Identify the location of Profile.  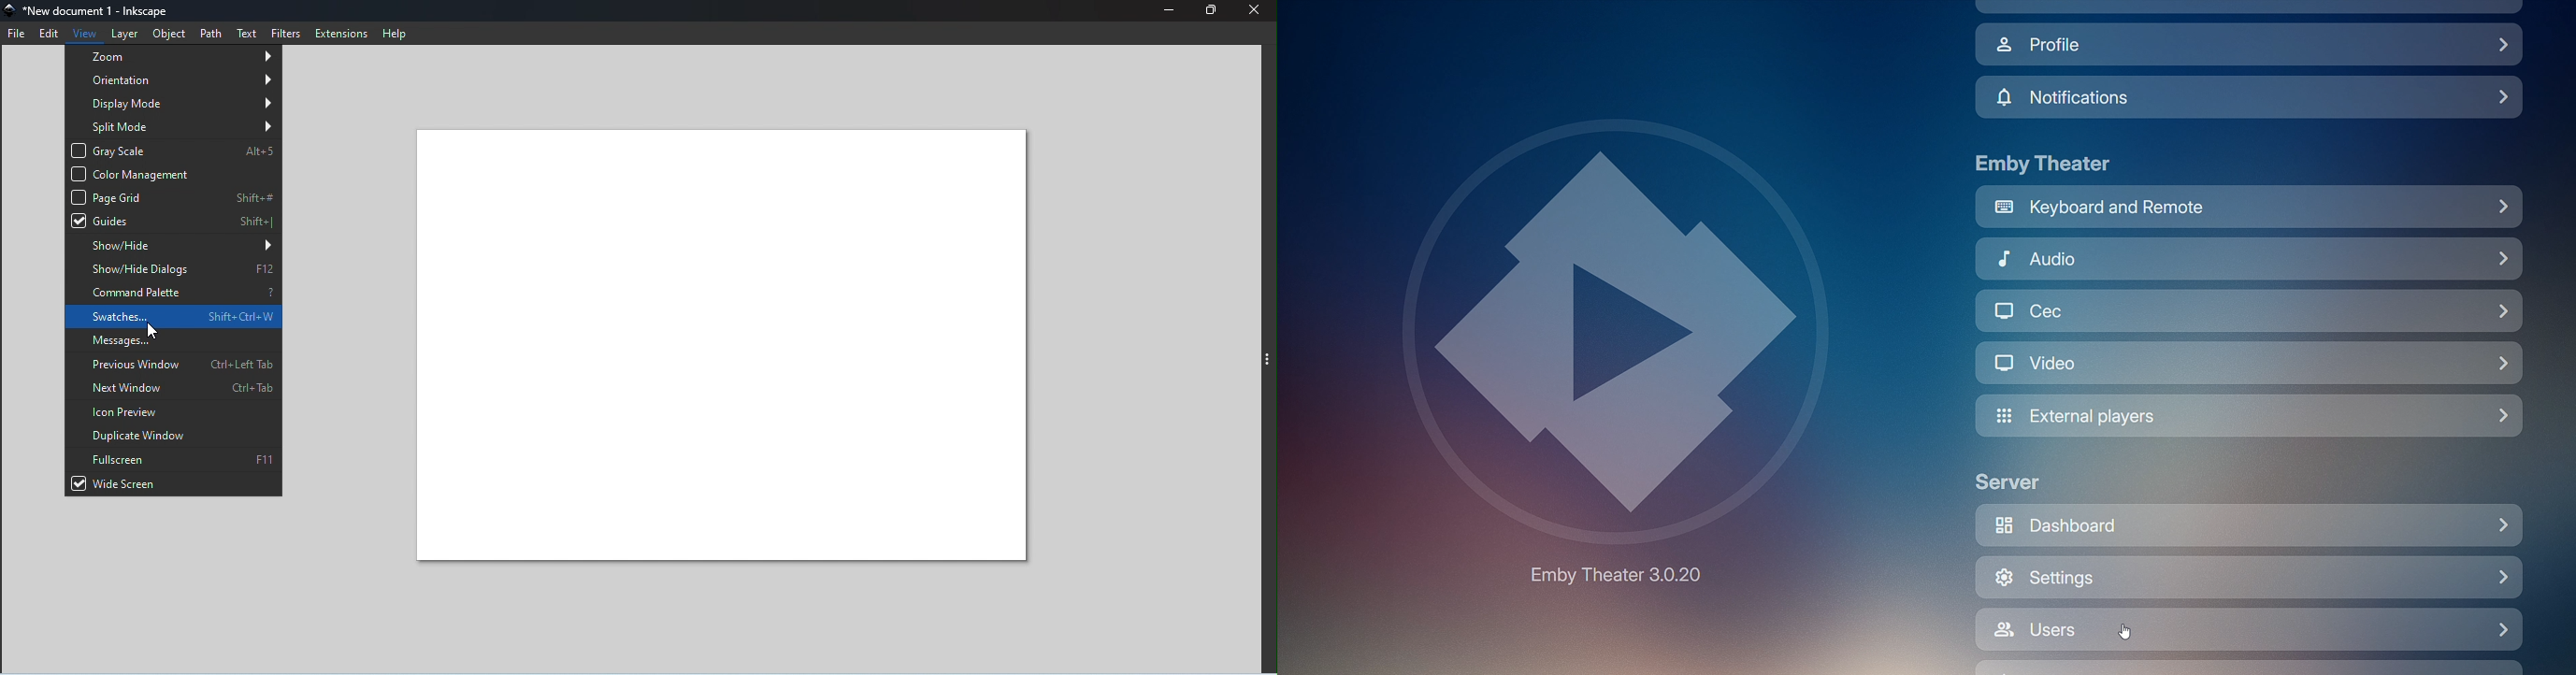
(2249, 45).